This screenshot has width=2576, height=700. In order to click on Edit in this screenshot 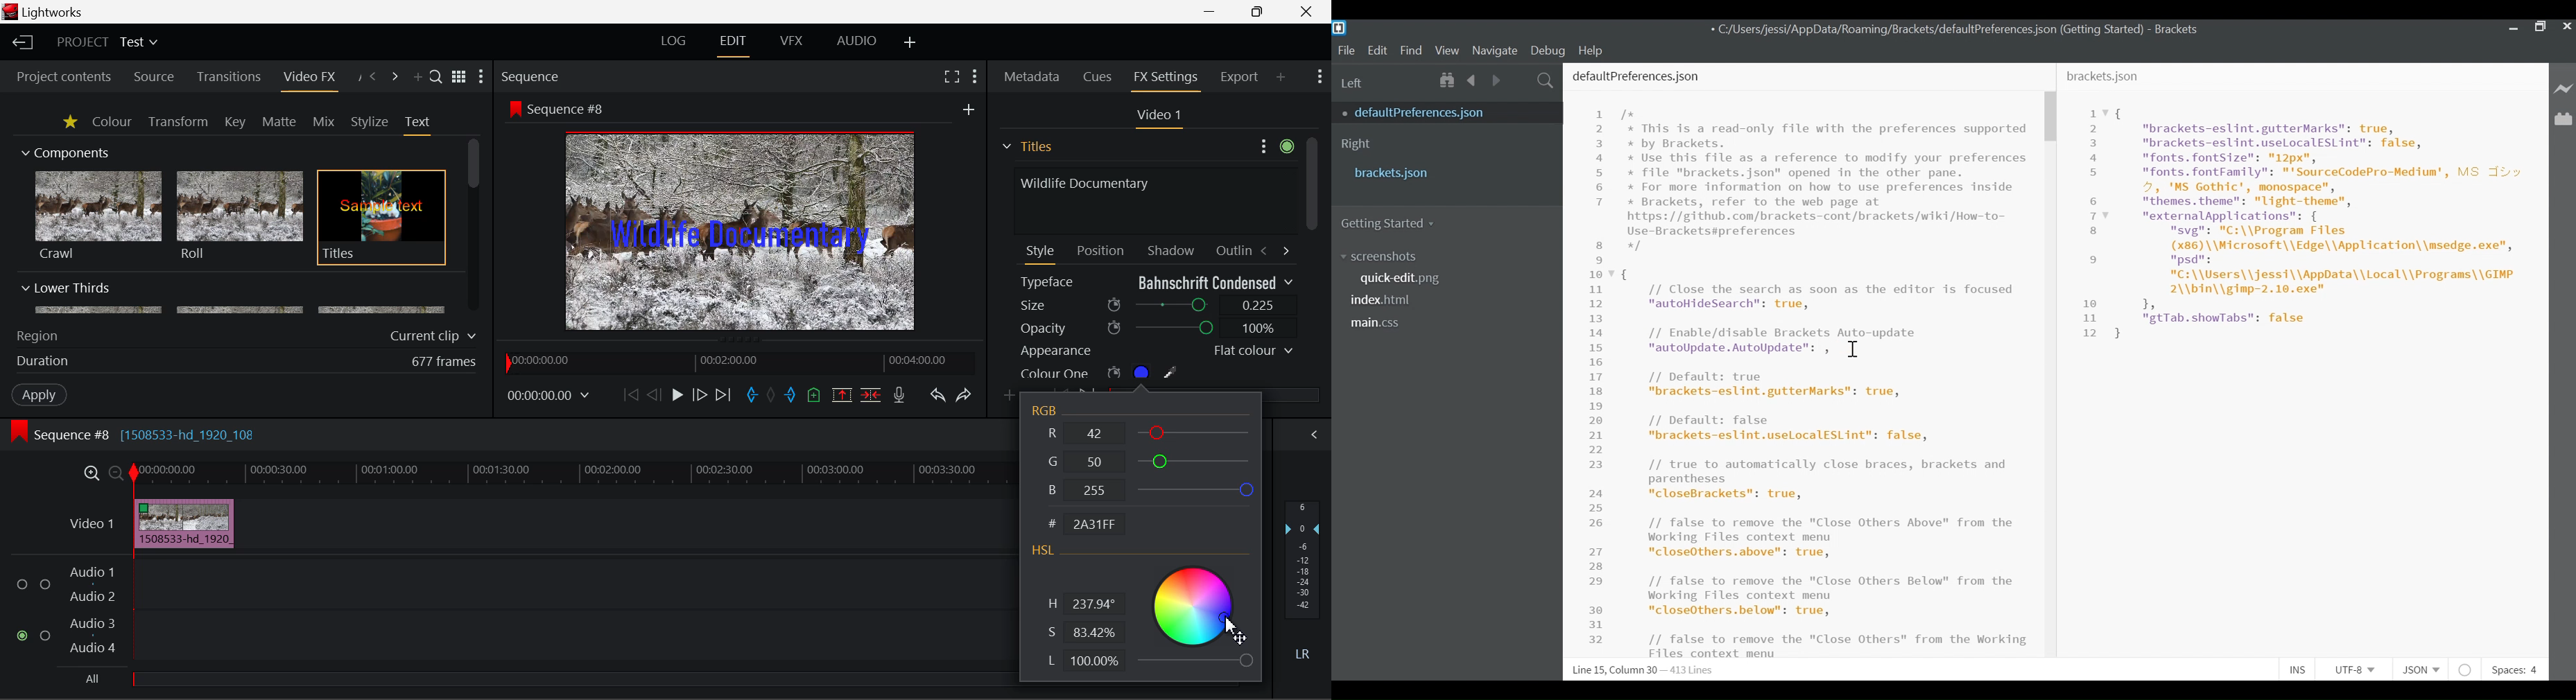, I will do `click(1377, 50)`.